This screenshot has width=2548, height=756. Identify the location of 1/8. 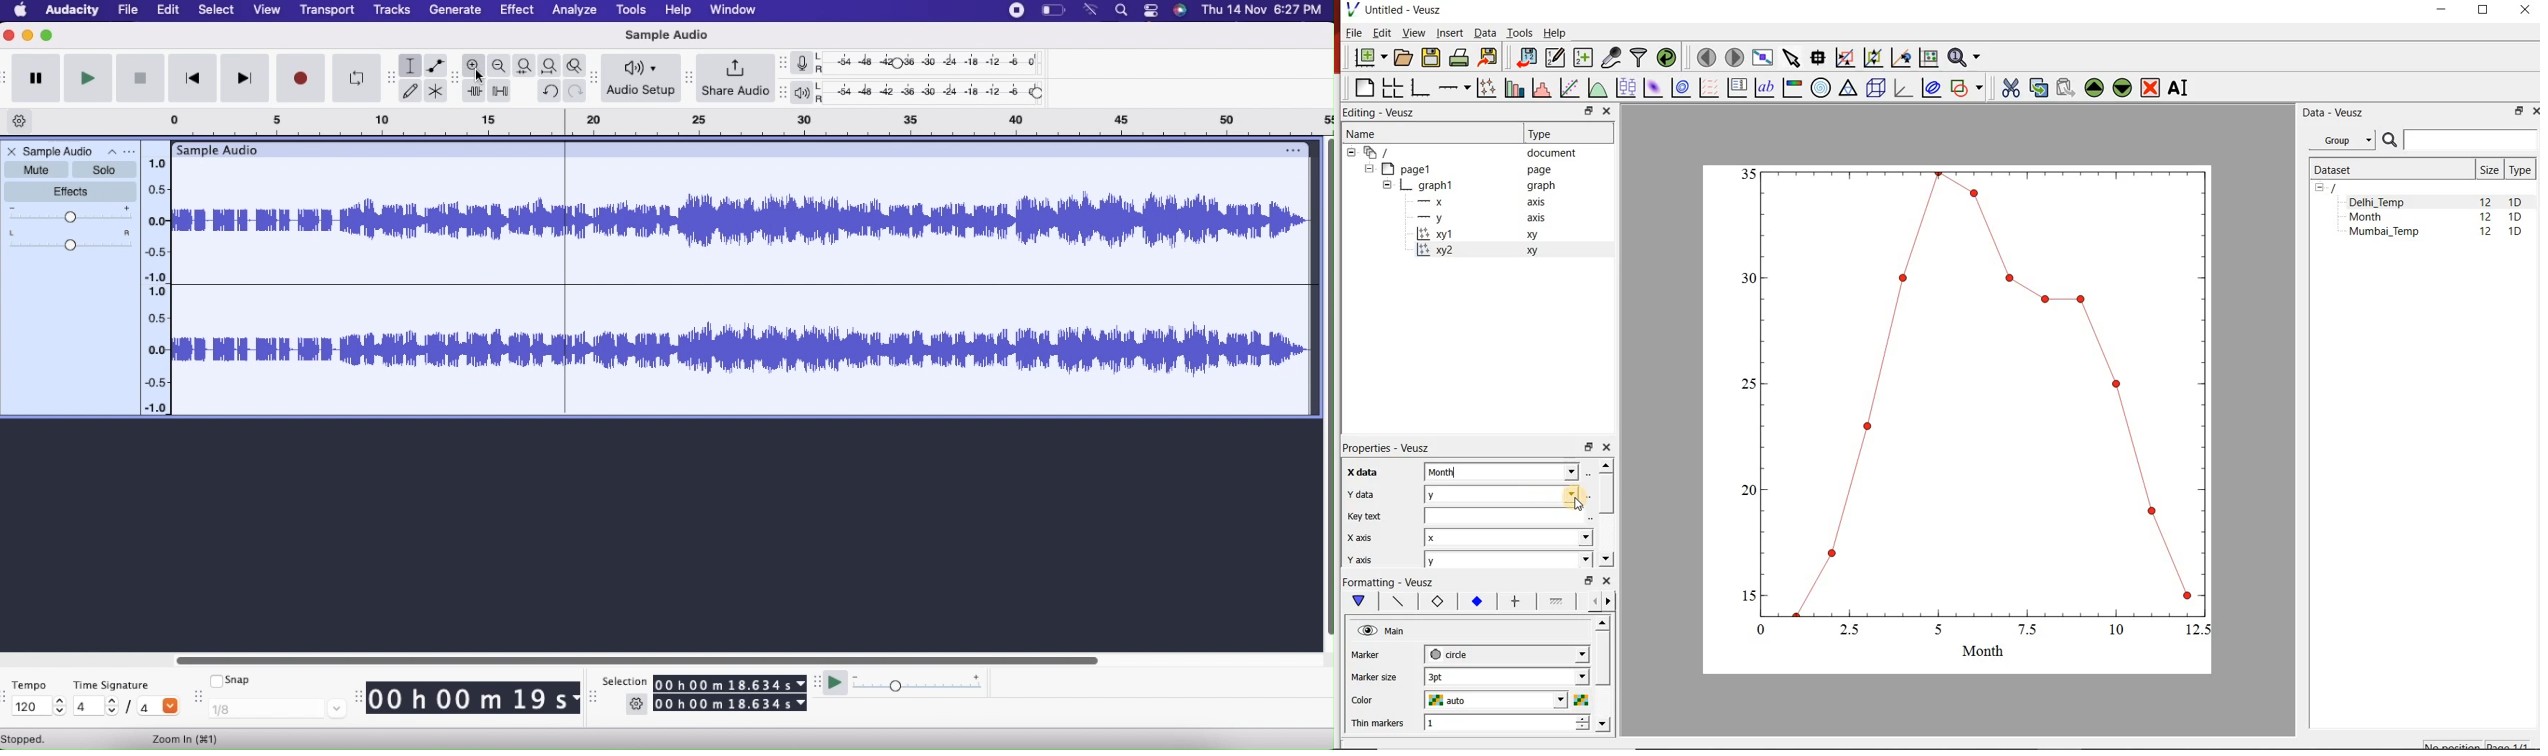
(277, 710).